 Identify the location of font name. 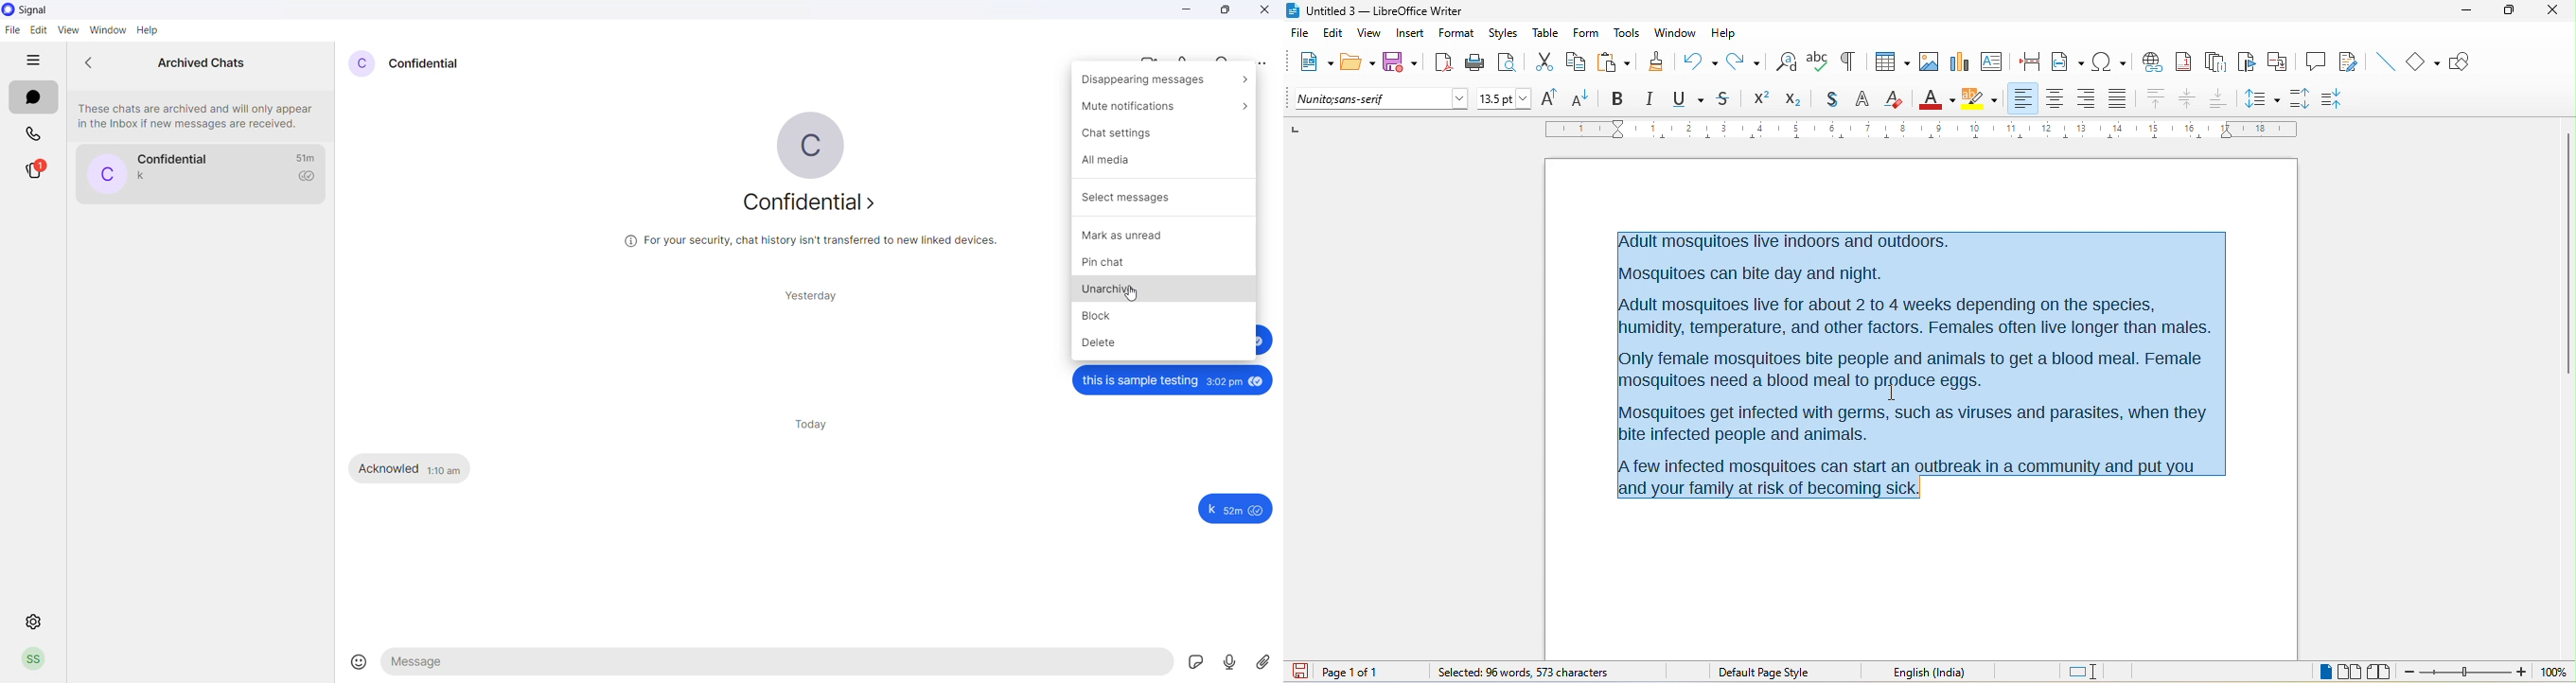
(1381, 99).